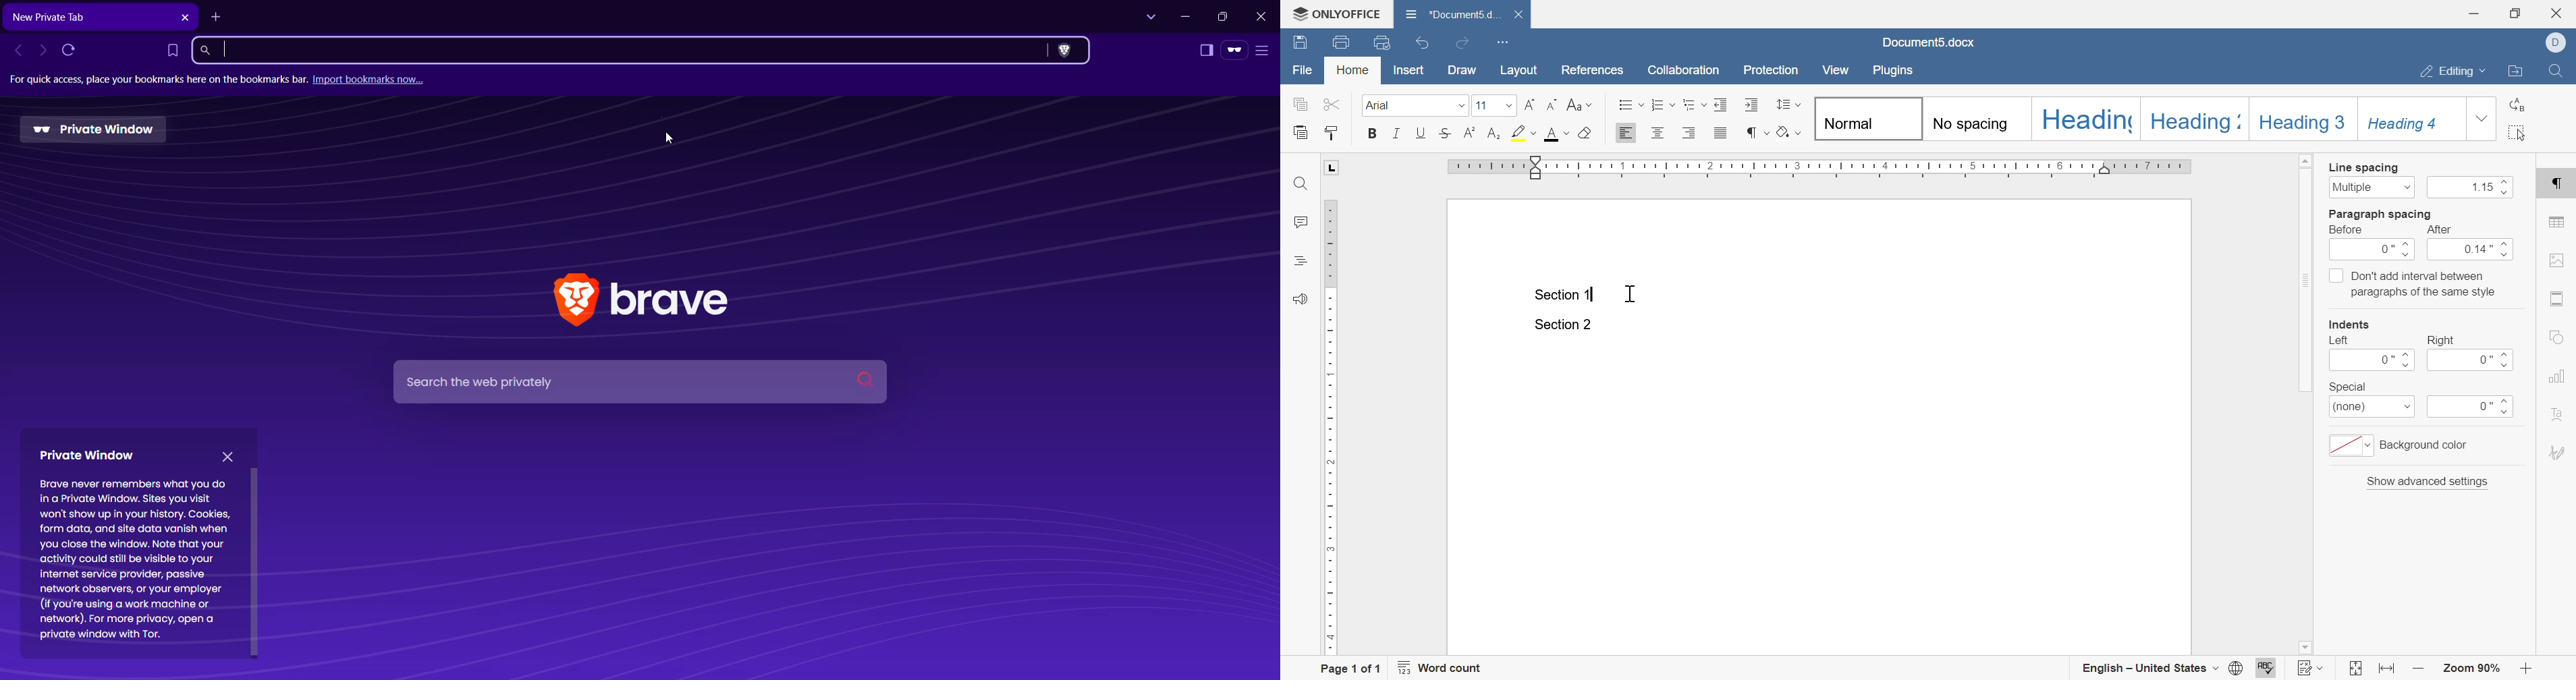 The image size is (2576, 700). Describe the element at coordinates (2381, 214) in the screenshot. I see `paragraph spacing` at that location.